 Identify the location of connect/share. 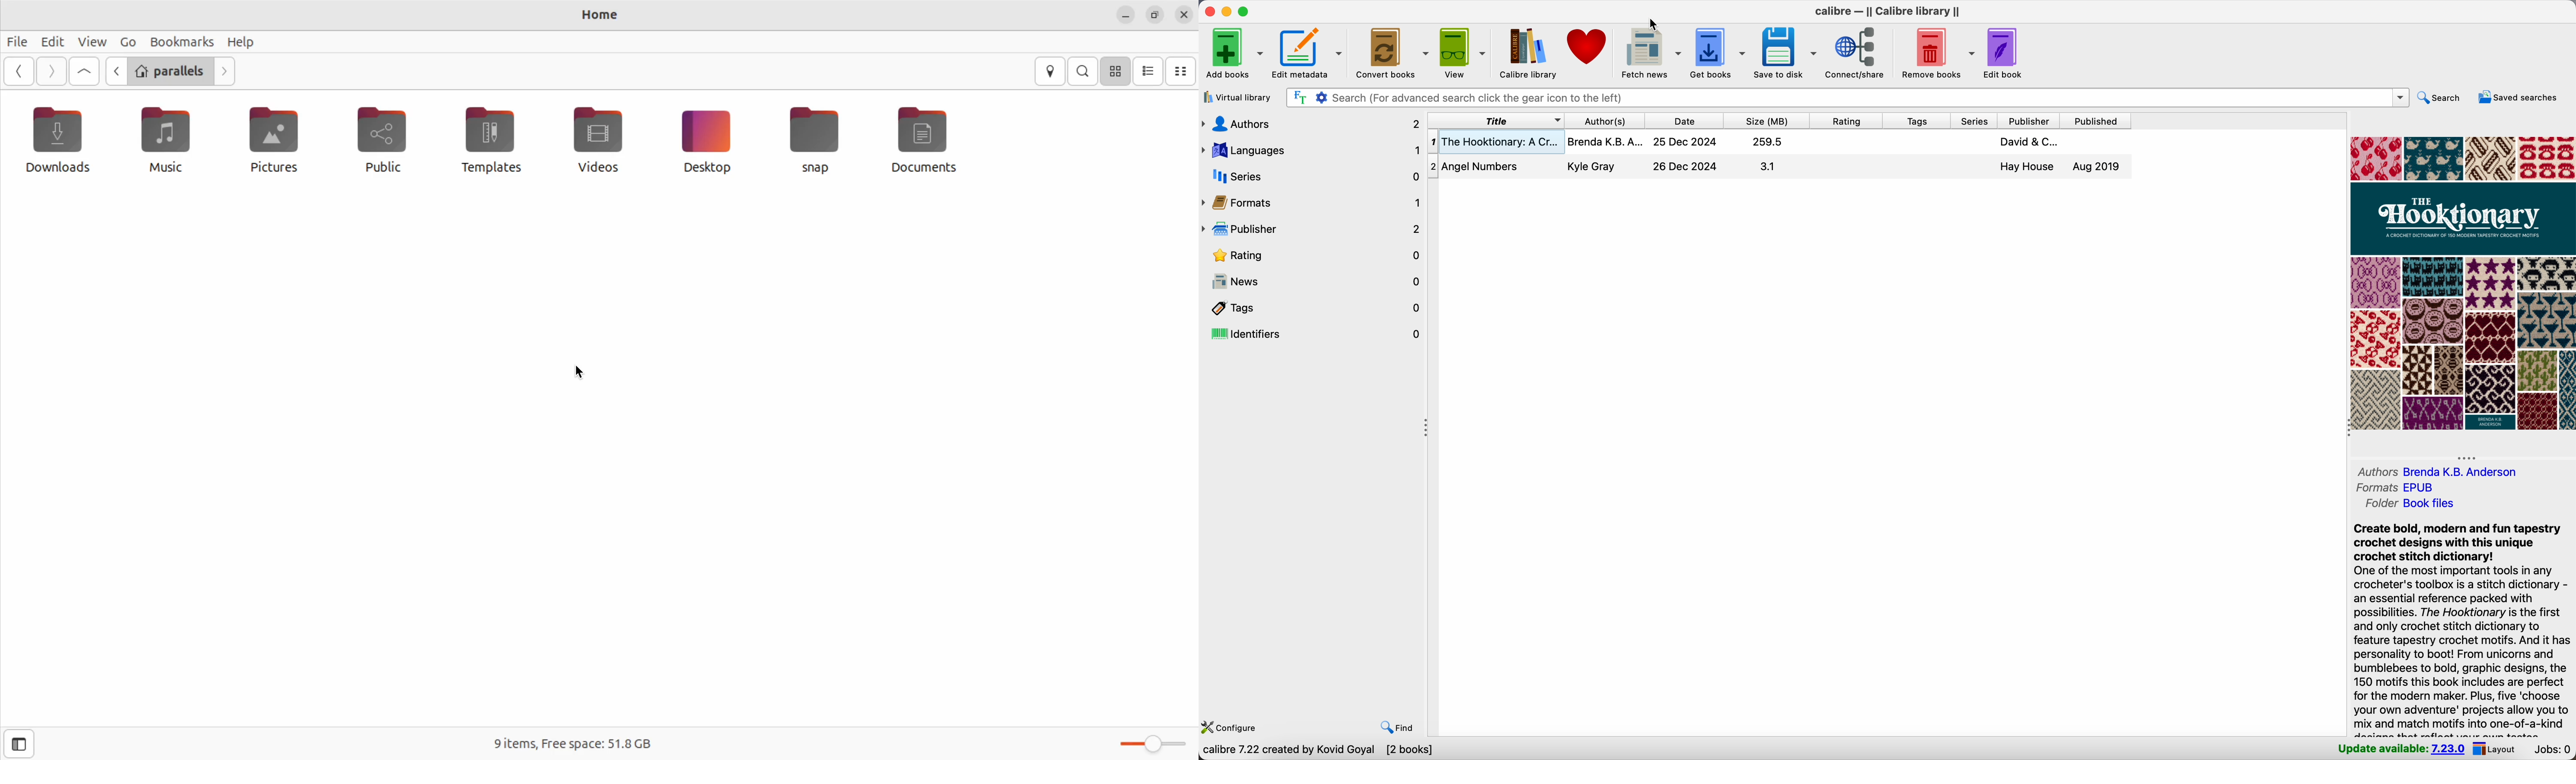
(1857, 53).